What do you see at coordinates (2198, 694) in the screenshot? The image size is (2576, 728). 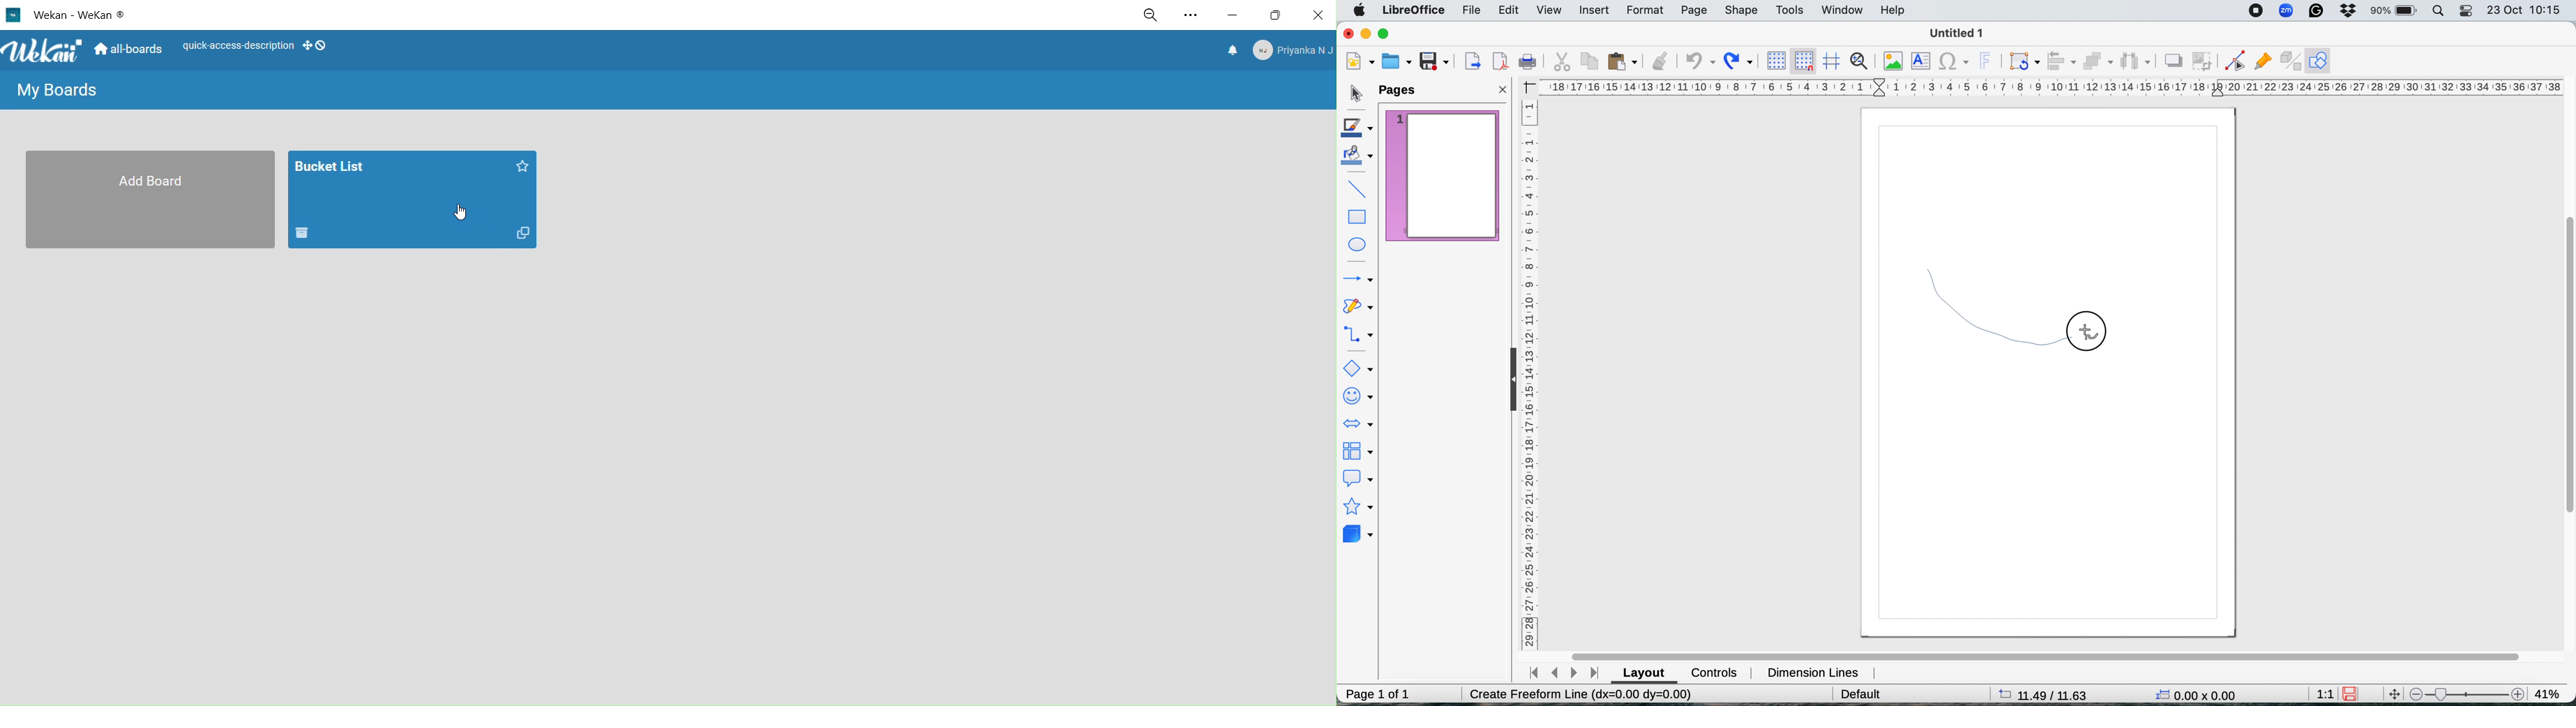 I see `x y coordinates` at bounding box center [2198, 694].